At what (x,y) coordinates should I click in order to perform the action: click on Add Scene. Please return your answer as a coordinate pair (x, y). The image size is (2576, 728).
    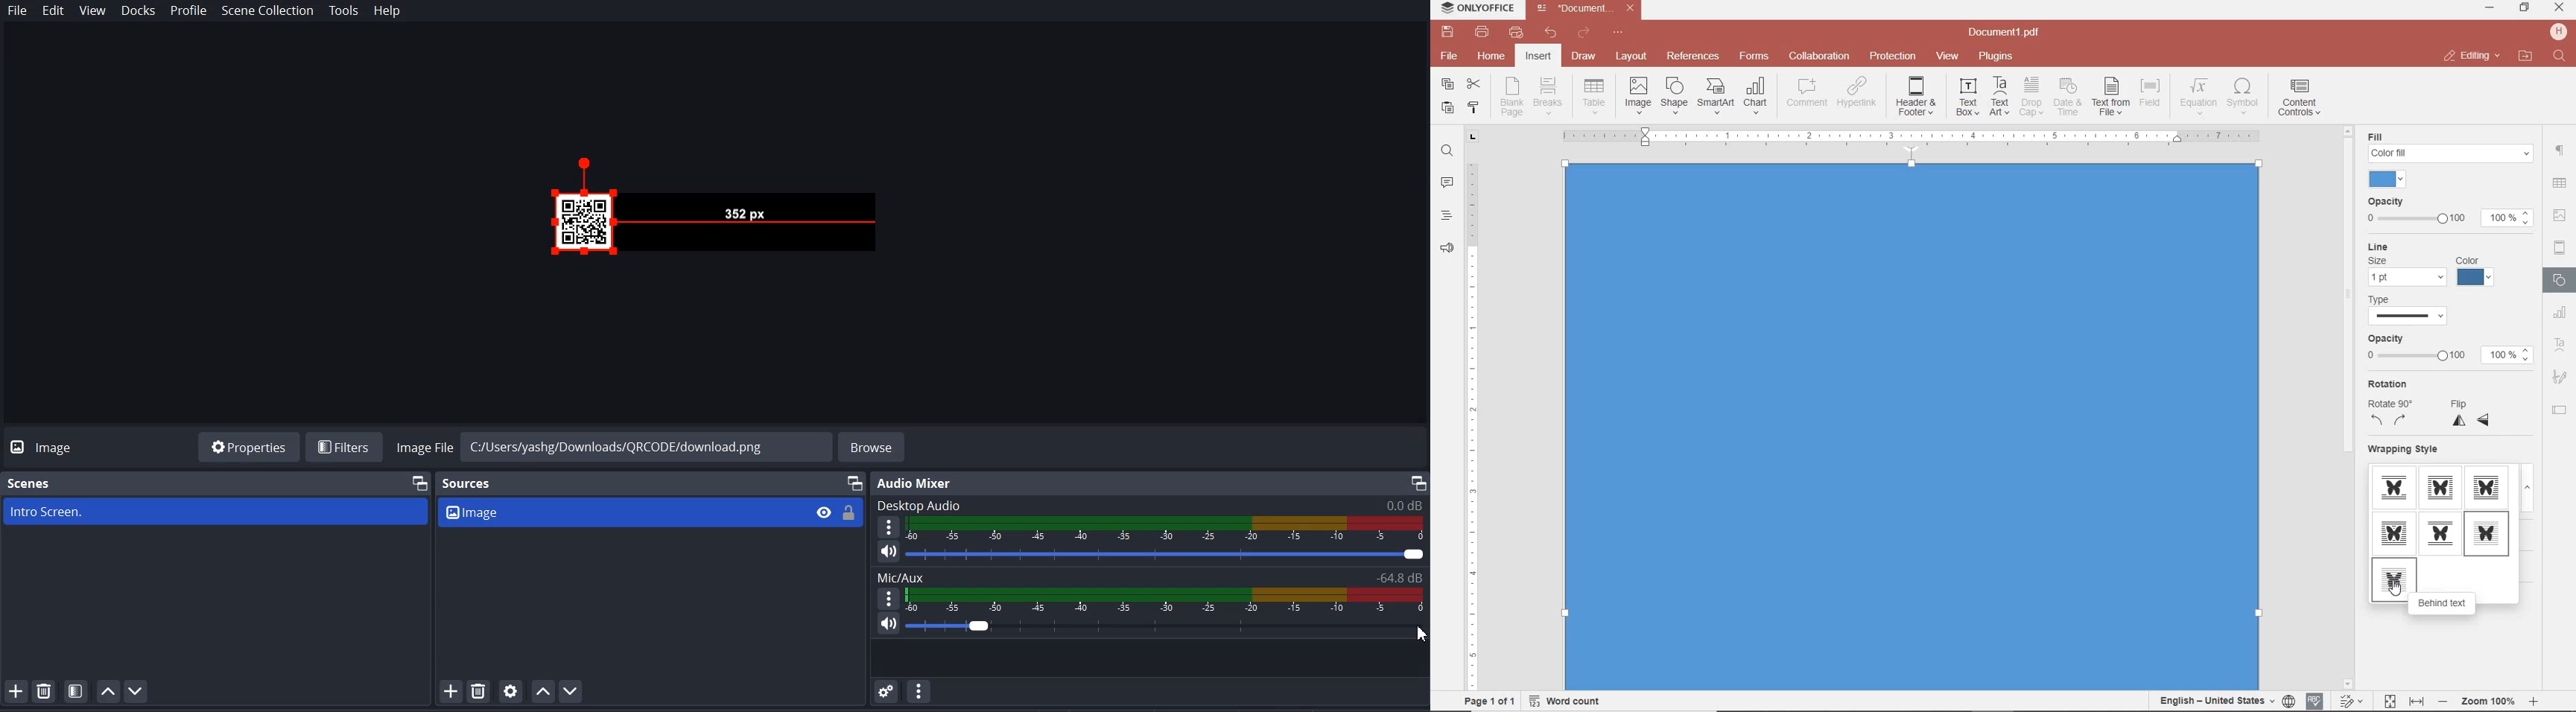
    Looking at the image, I should click on (16, 690).